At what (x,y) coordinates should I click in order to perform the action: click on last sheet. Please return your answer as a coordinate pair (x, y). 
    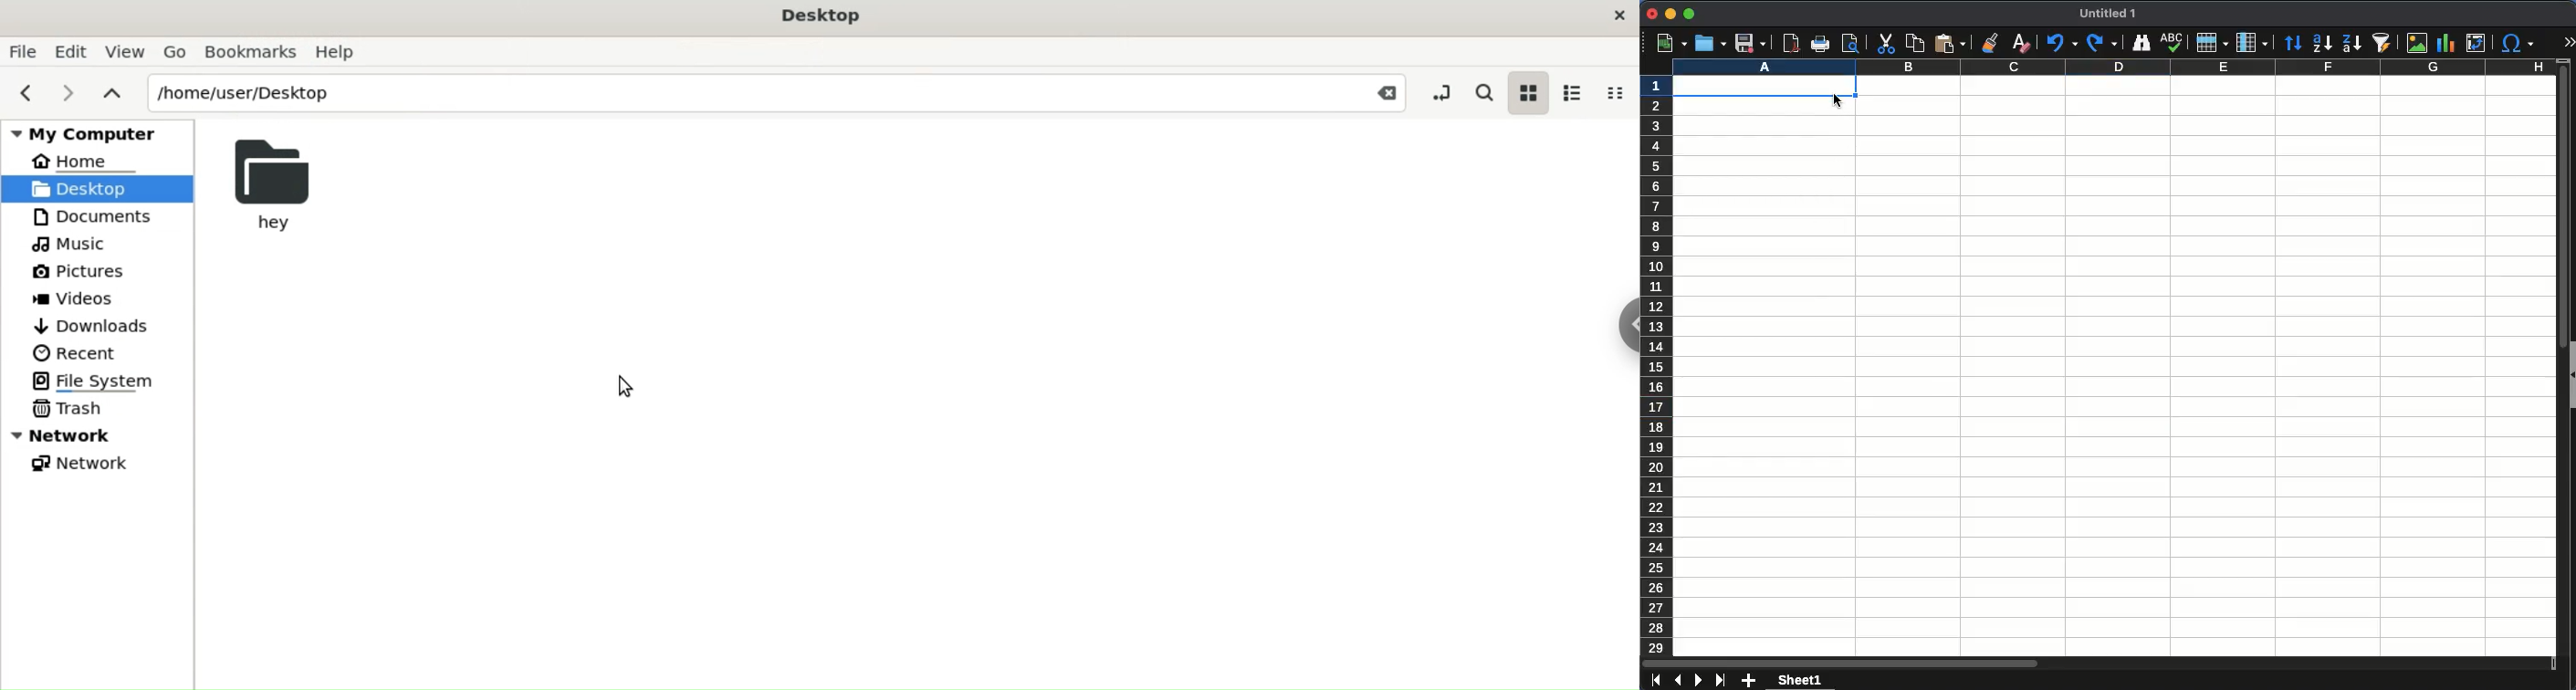
    Looking at the image, I should click on (1722, 679).